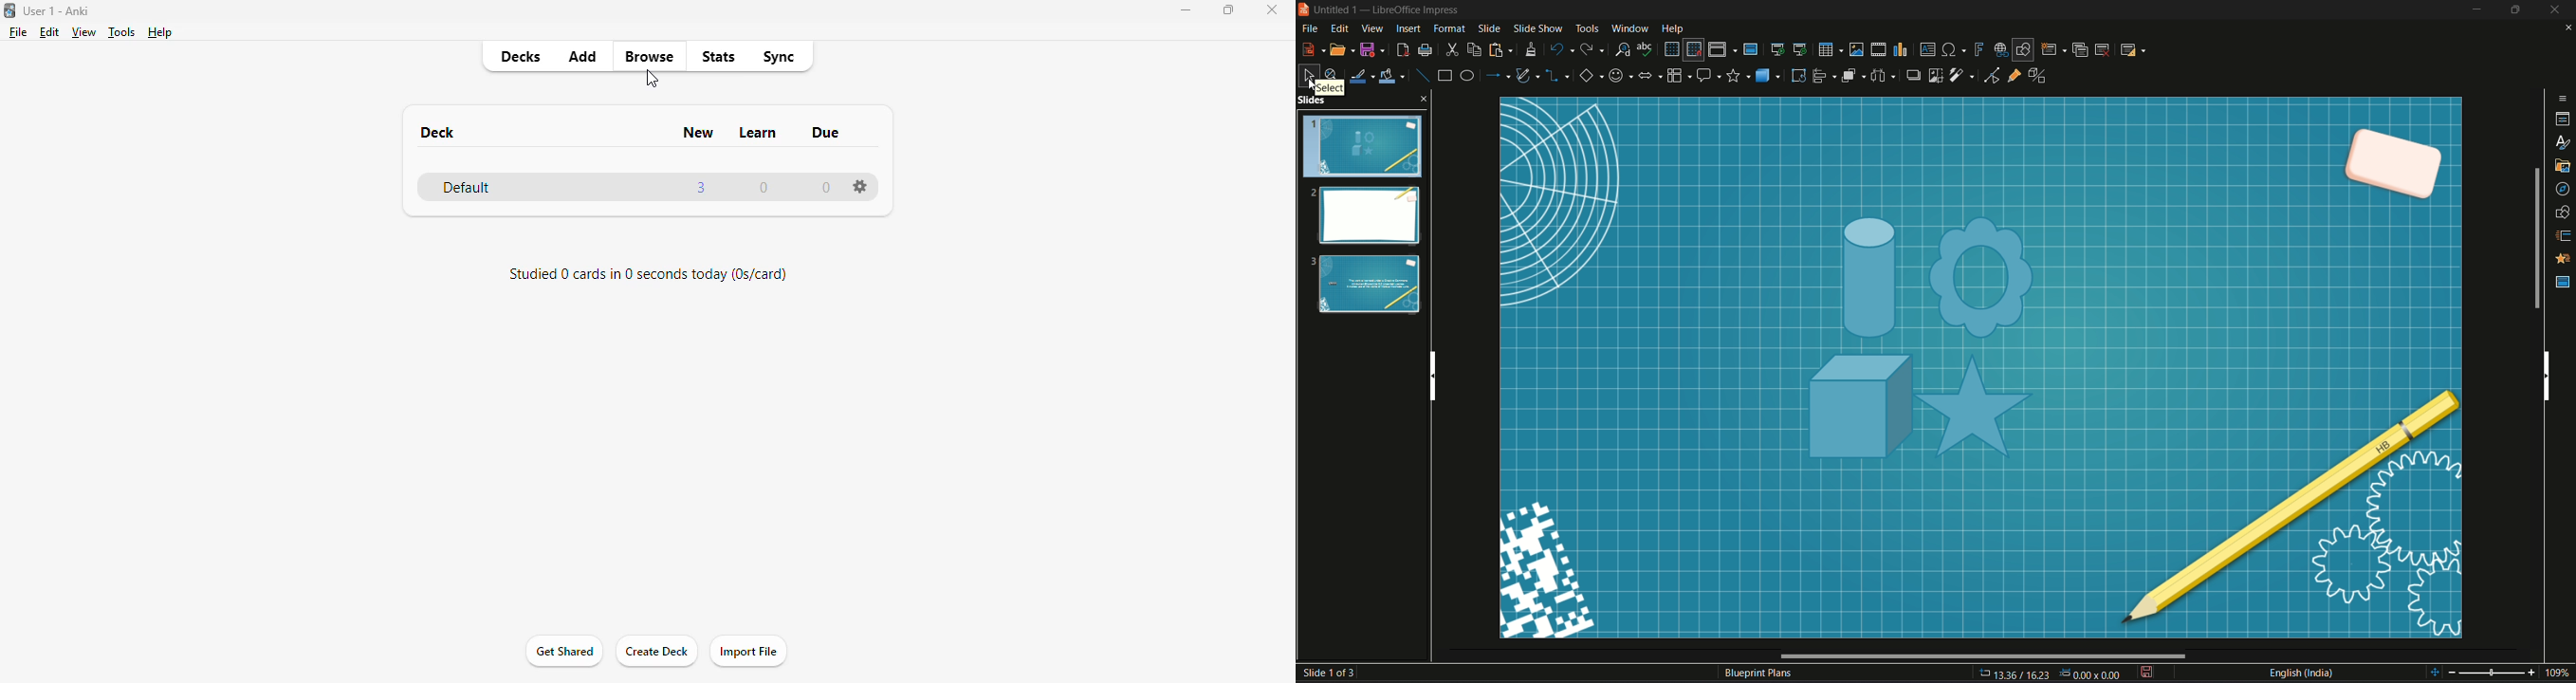 The image size is (2576, 700). What do you see at coordinates (9, 9) in the screenshot?
I see `logo` at bounding box center [9, 9].